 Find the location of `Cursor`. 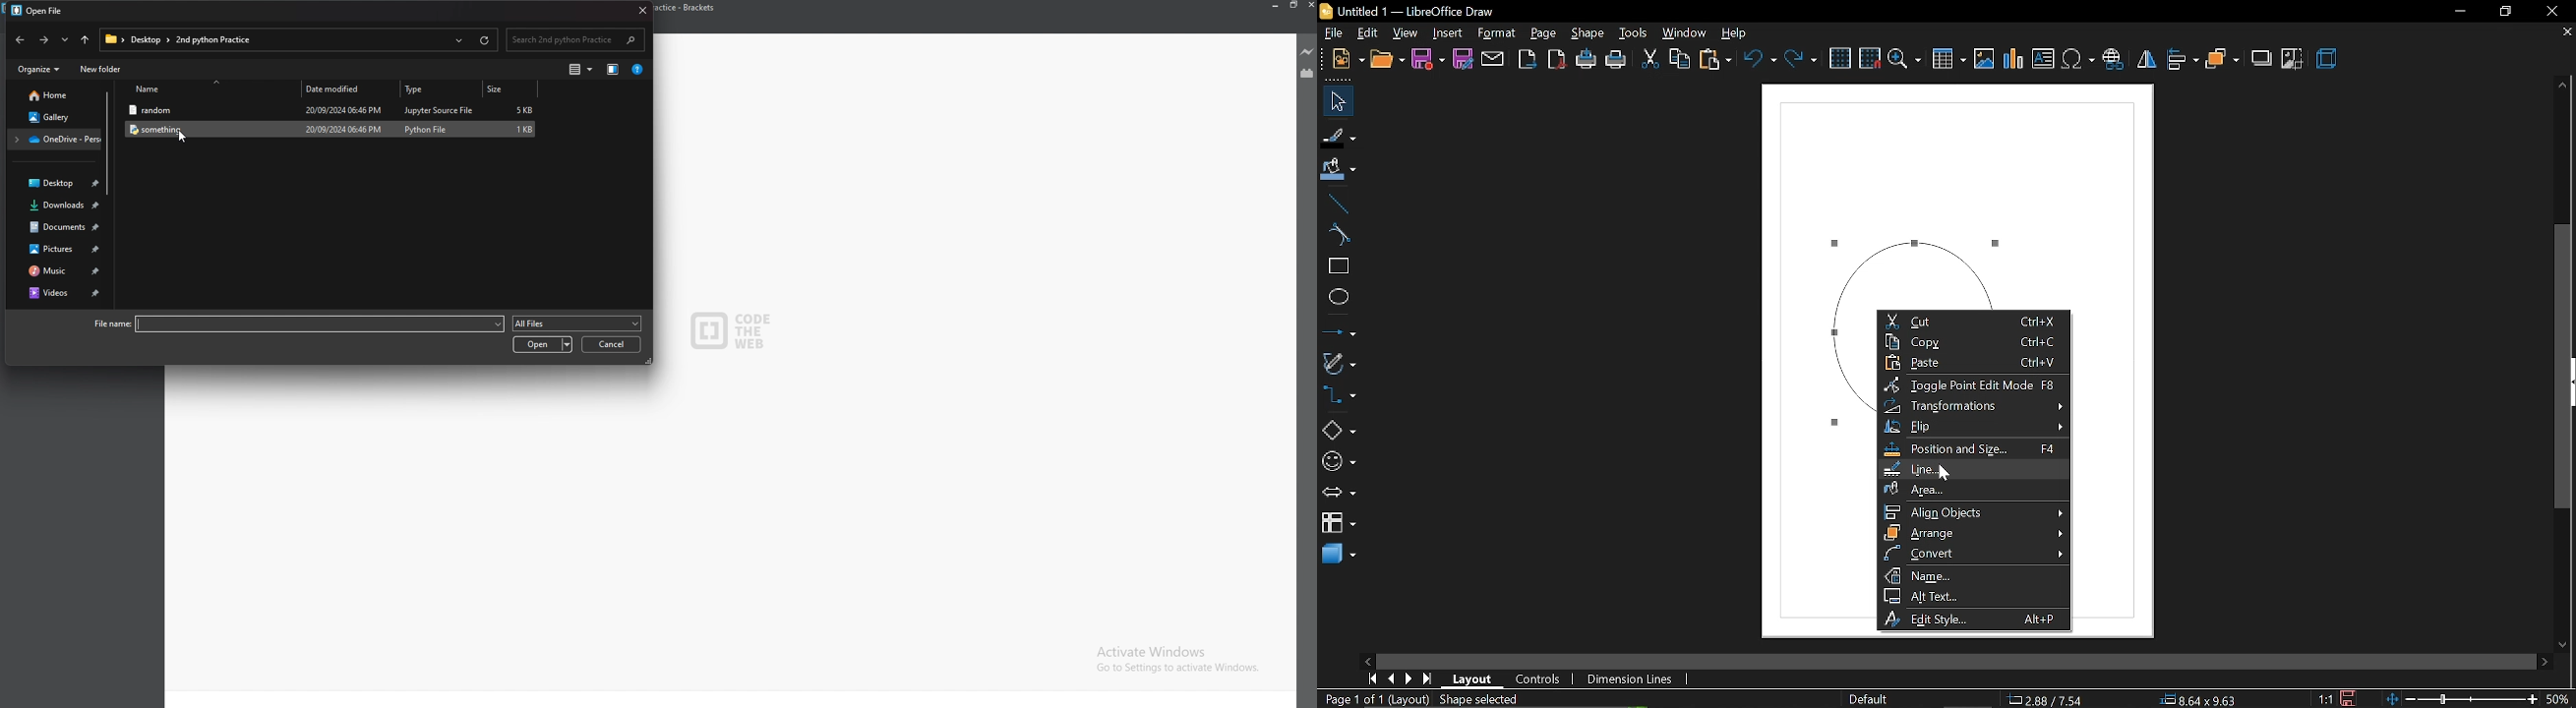

Cursor is located at coordinates (1943, 471).